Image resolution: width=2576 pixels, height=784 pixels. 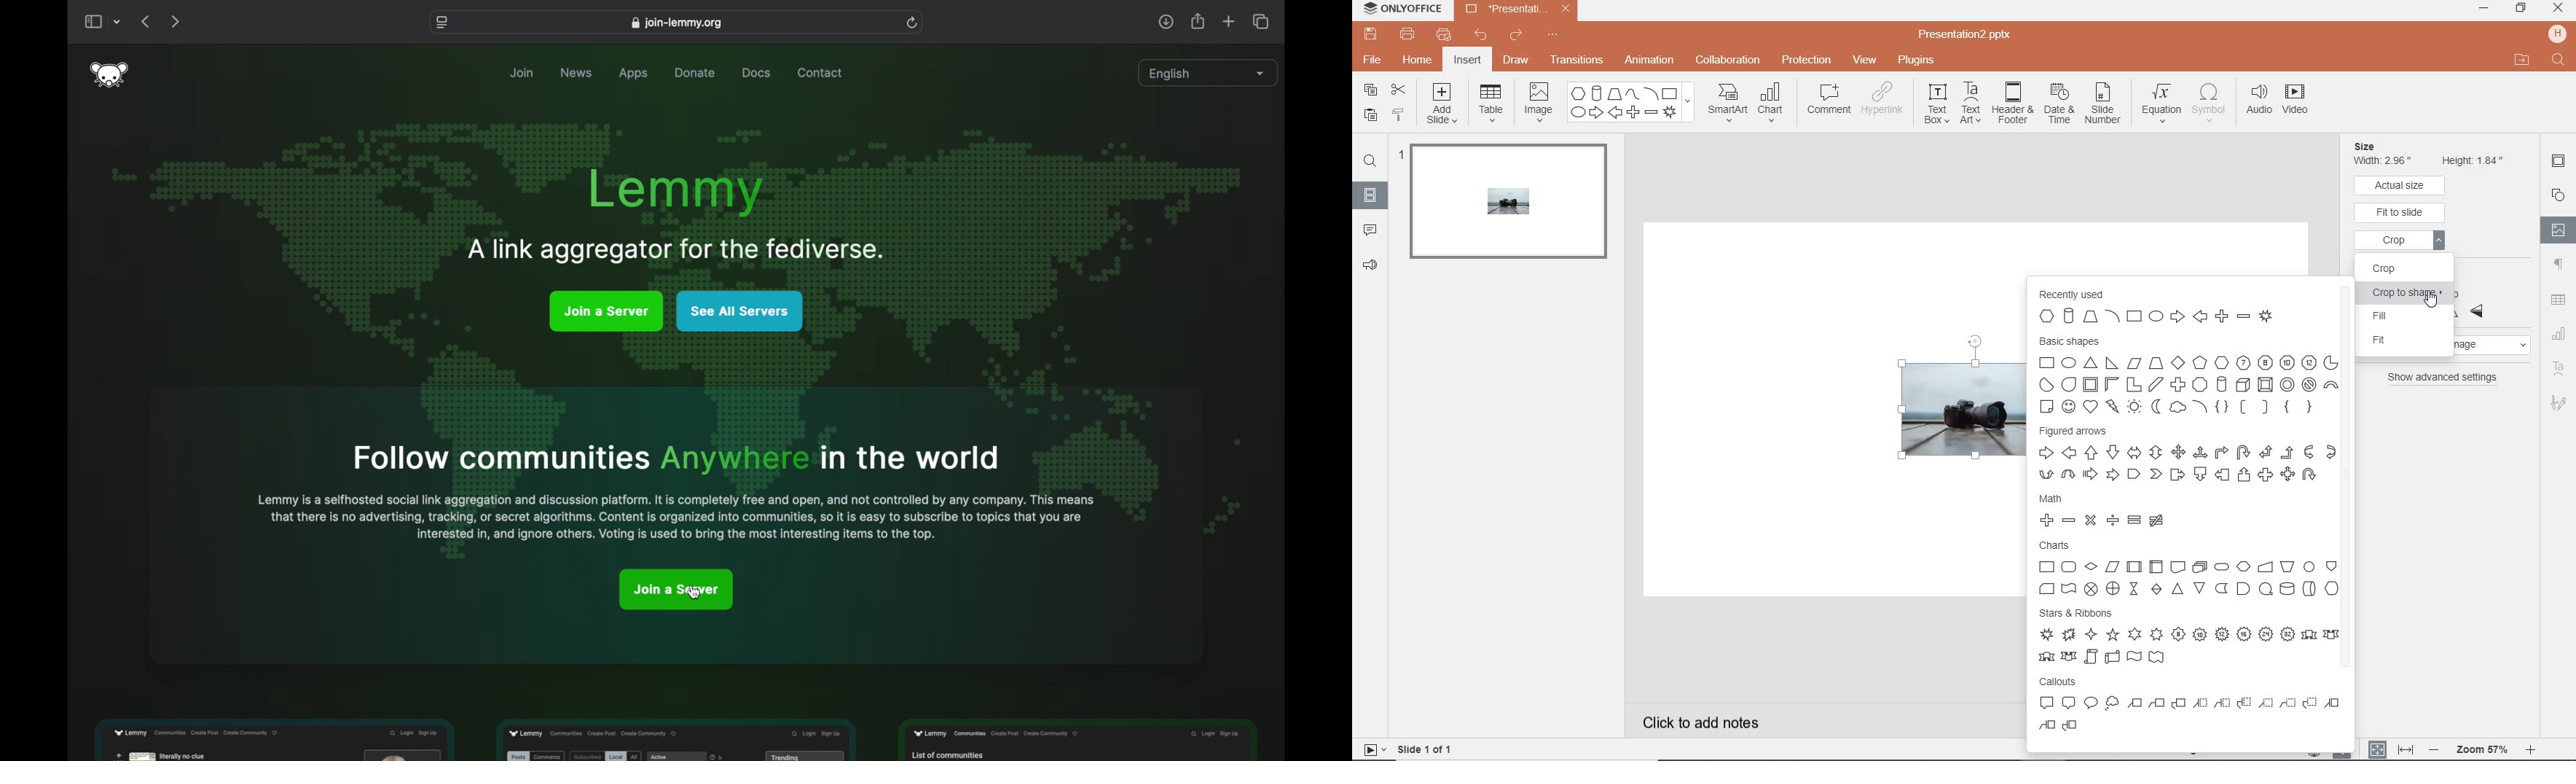 I want to click on view, so click(x=1866, y=59).